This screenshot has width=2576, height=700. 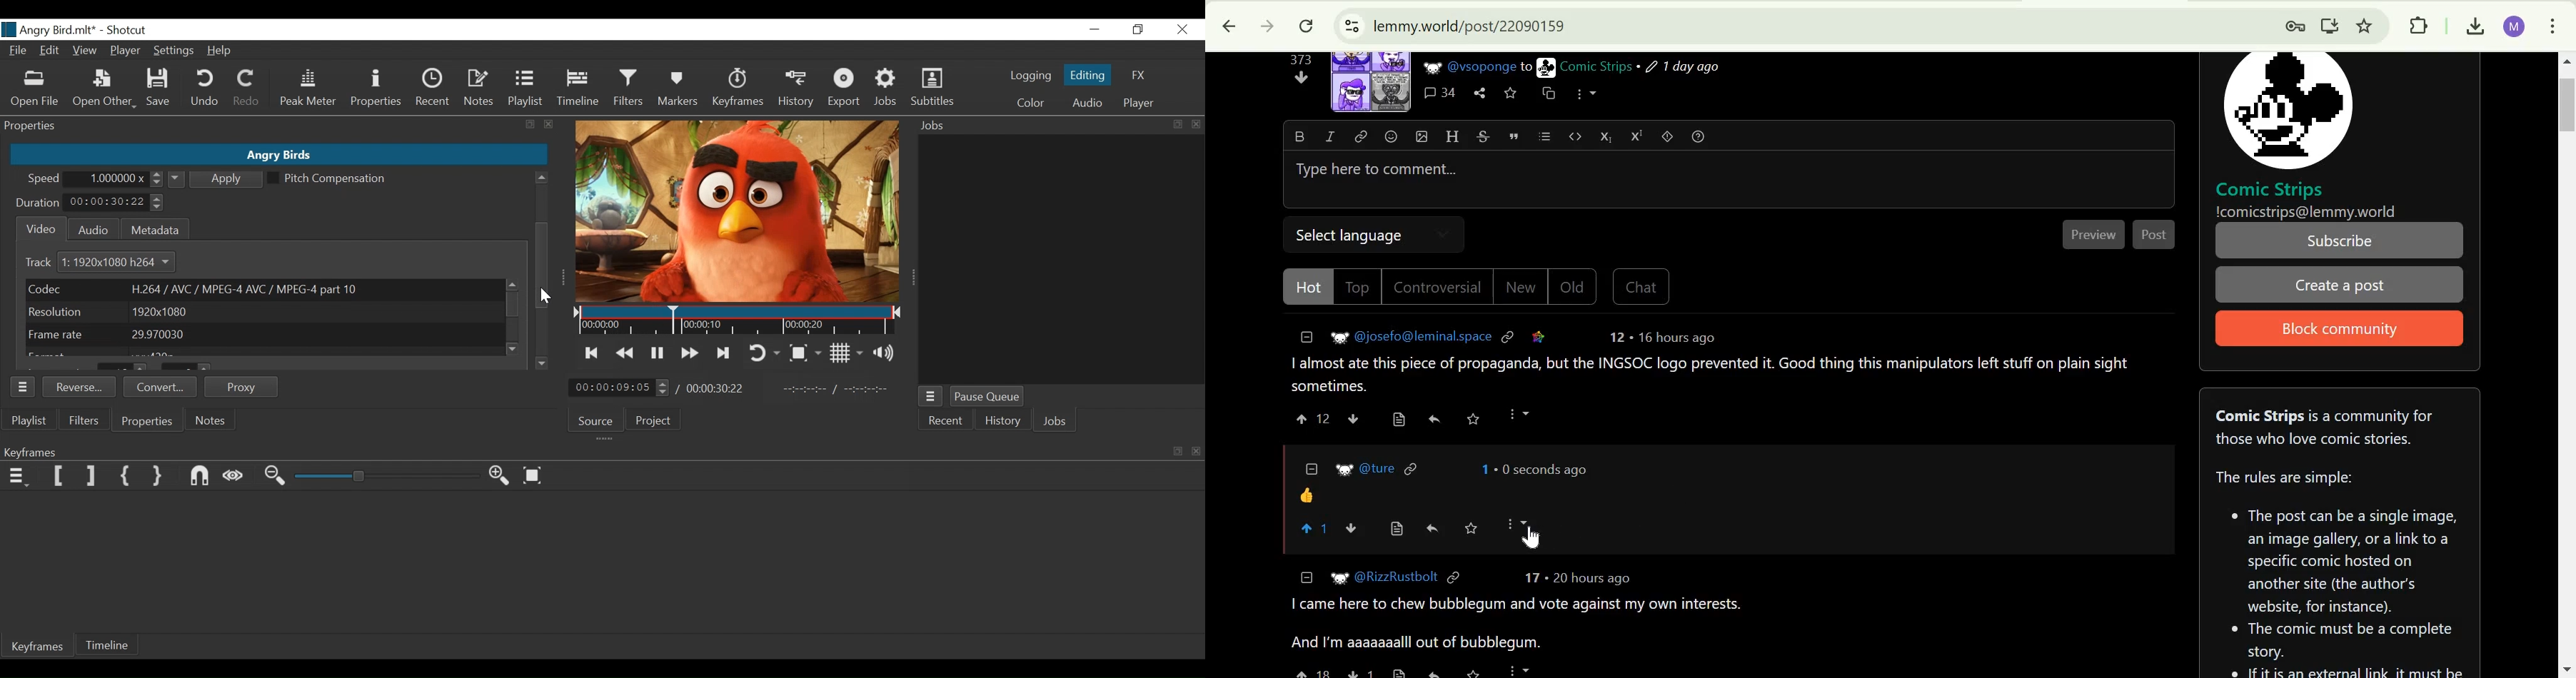 What do you see at coordinates (541, 178) in the screenshot?
I see `Scroll up` at bounding box center [541, 178].